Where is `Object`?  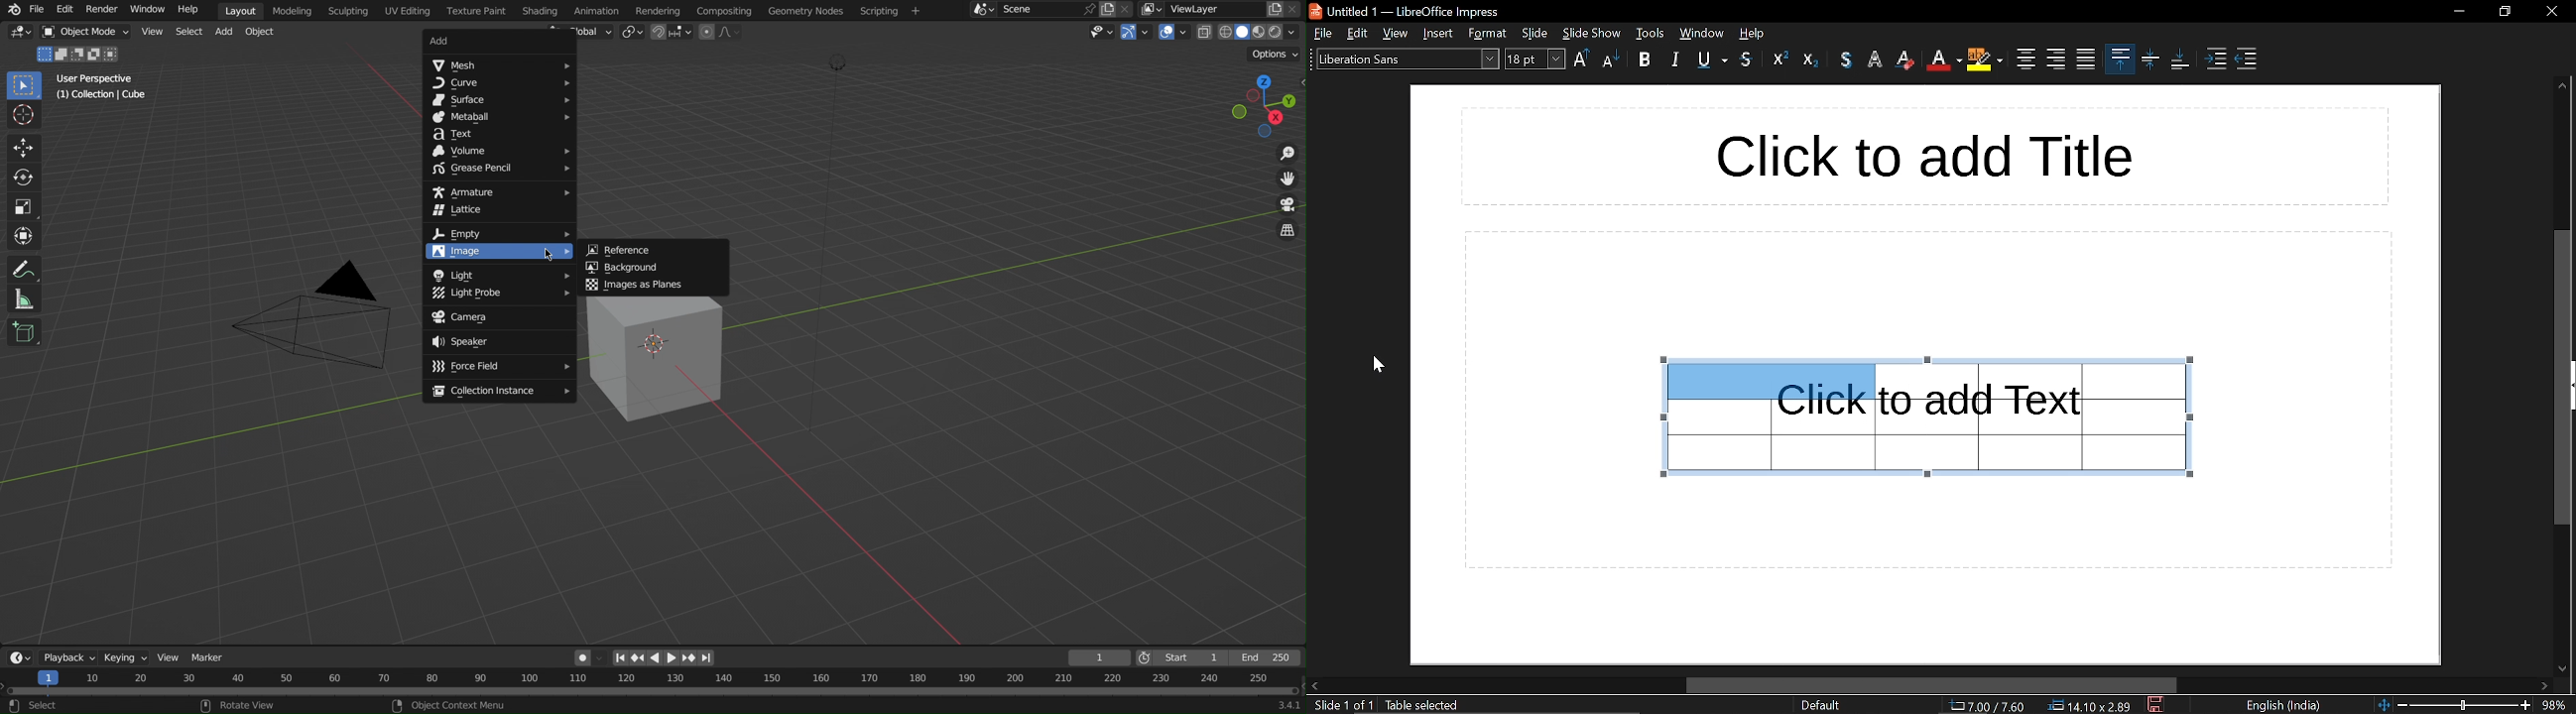 Object is located at coordinates (261, 35).